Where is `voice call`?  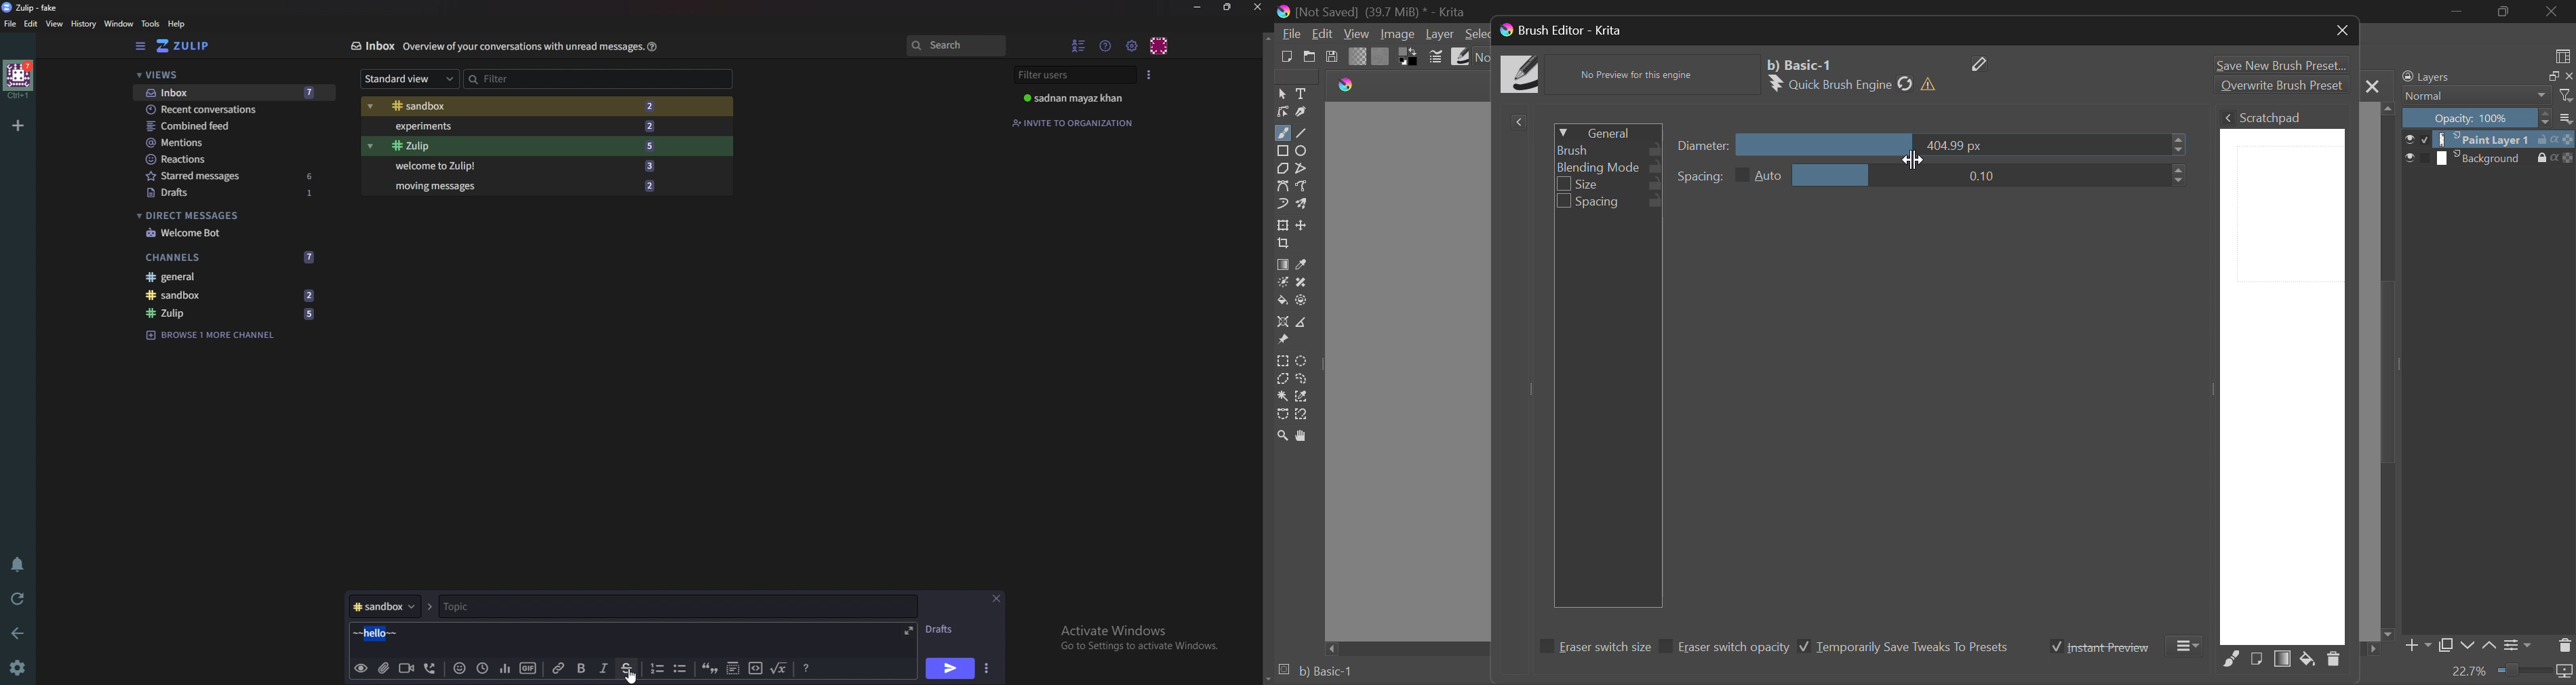
voice call is located at coordinates (431, 666).